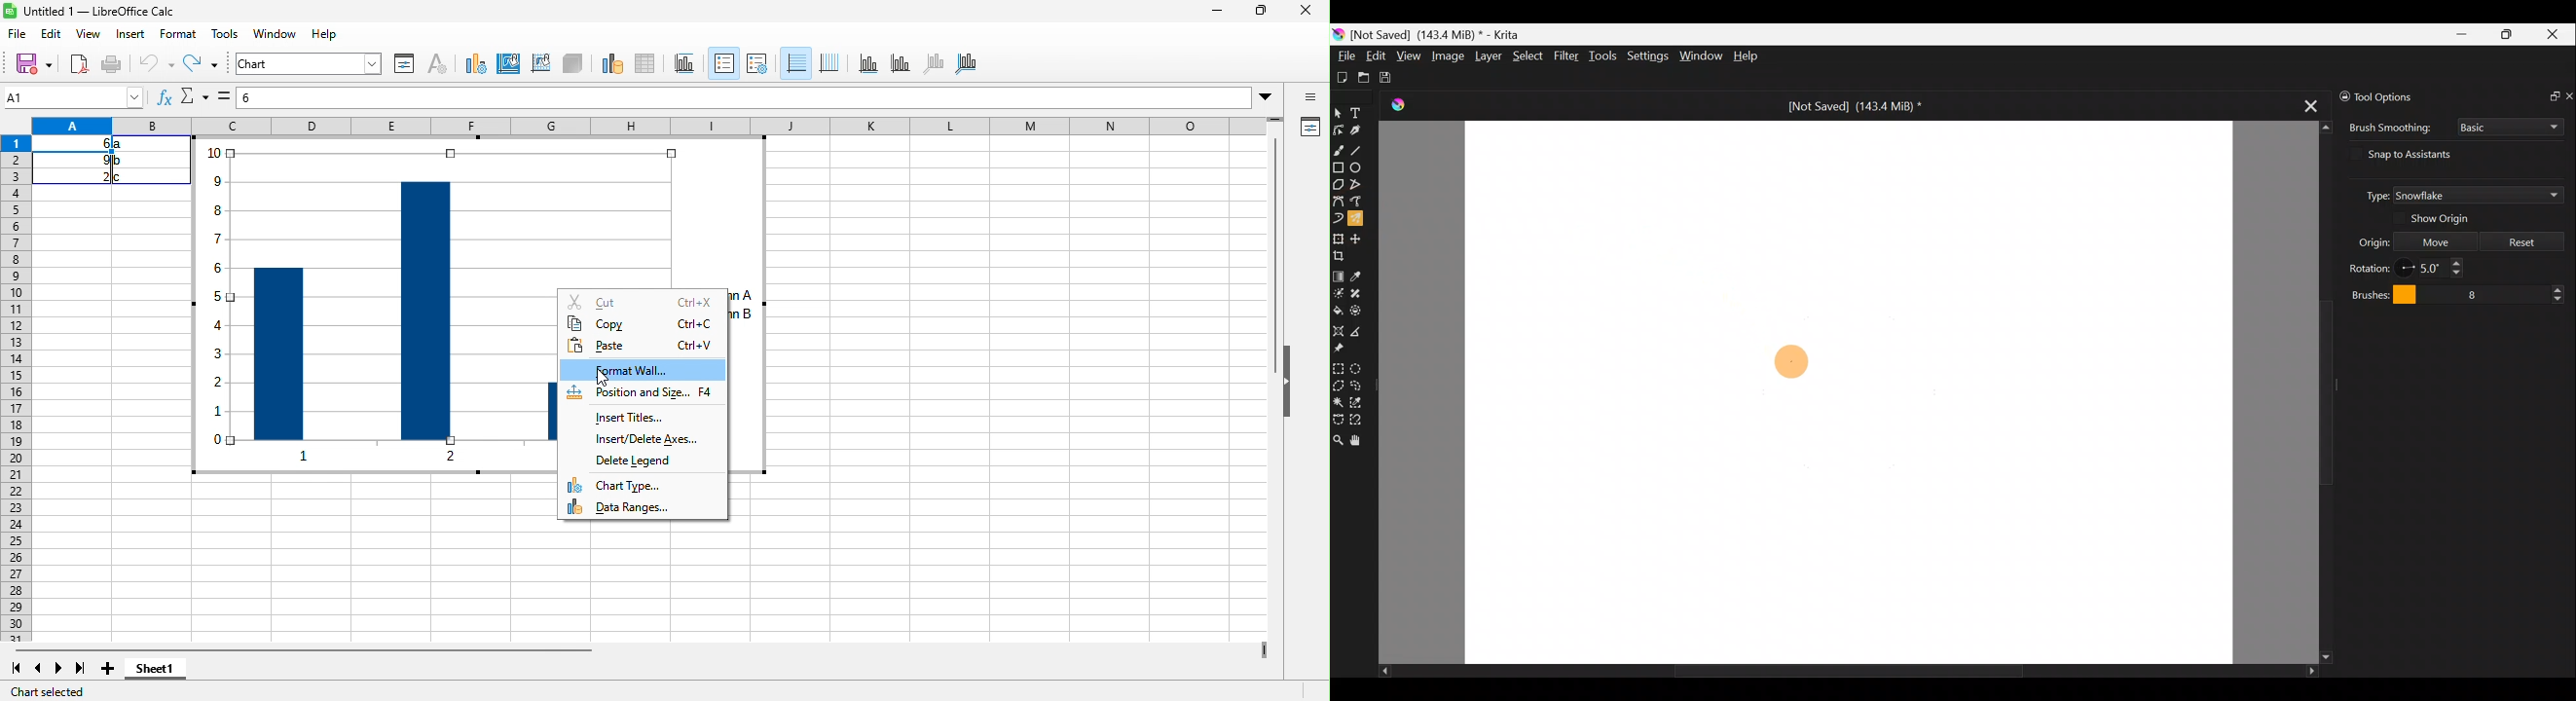 This screenshot has width=2576, height=728. What do you see at coordinates (1848, 391) in the screenshot?
I see `Canvas` at bounding box center [1848, 391].